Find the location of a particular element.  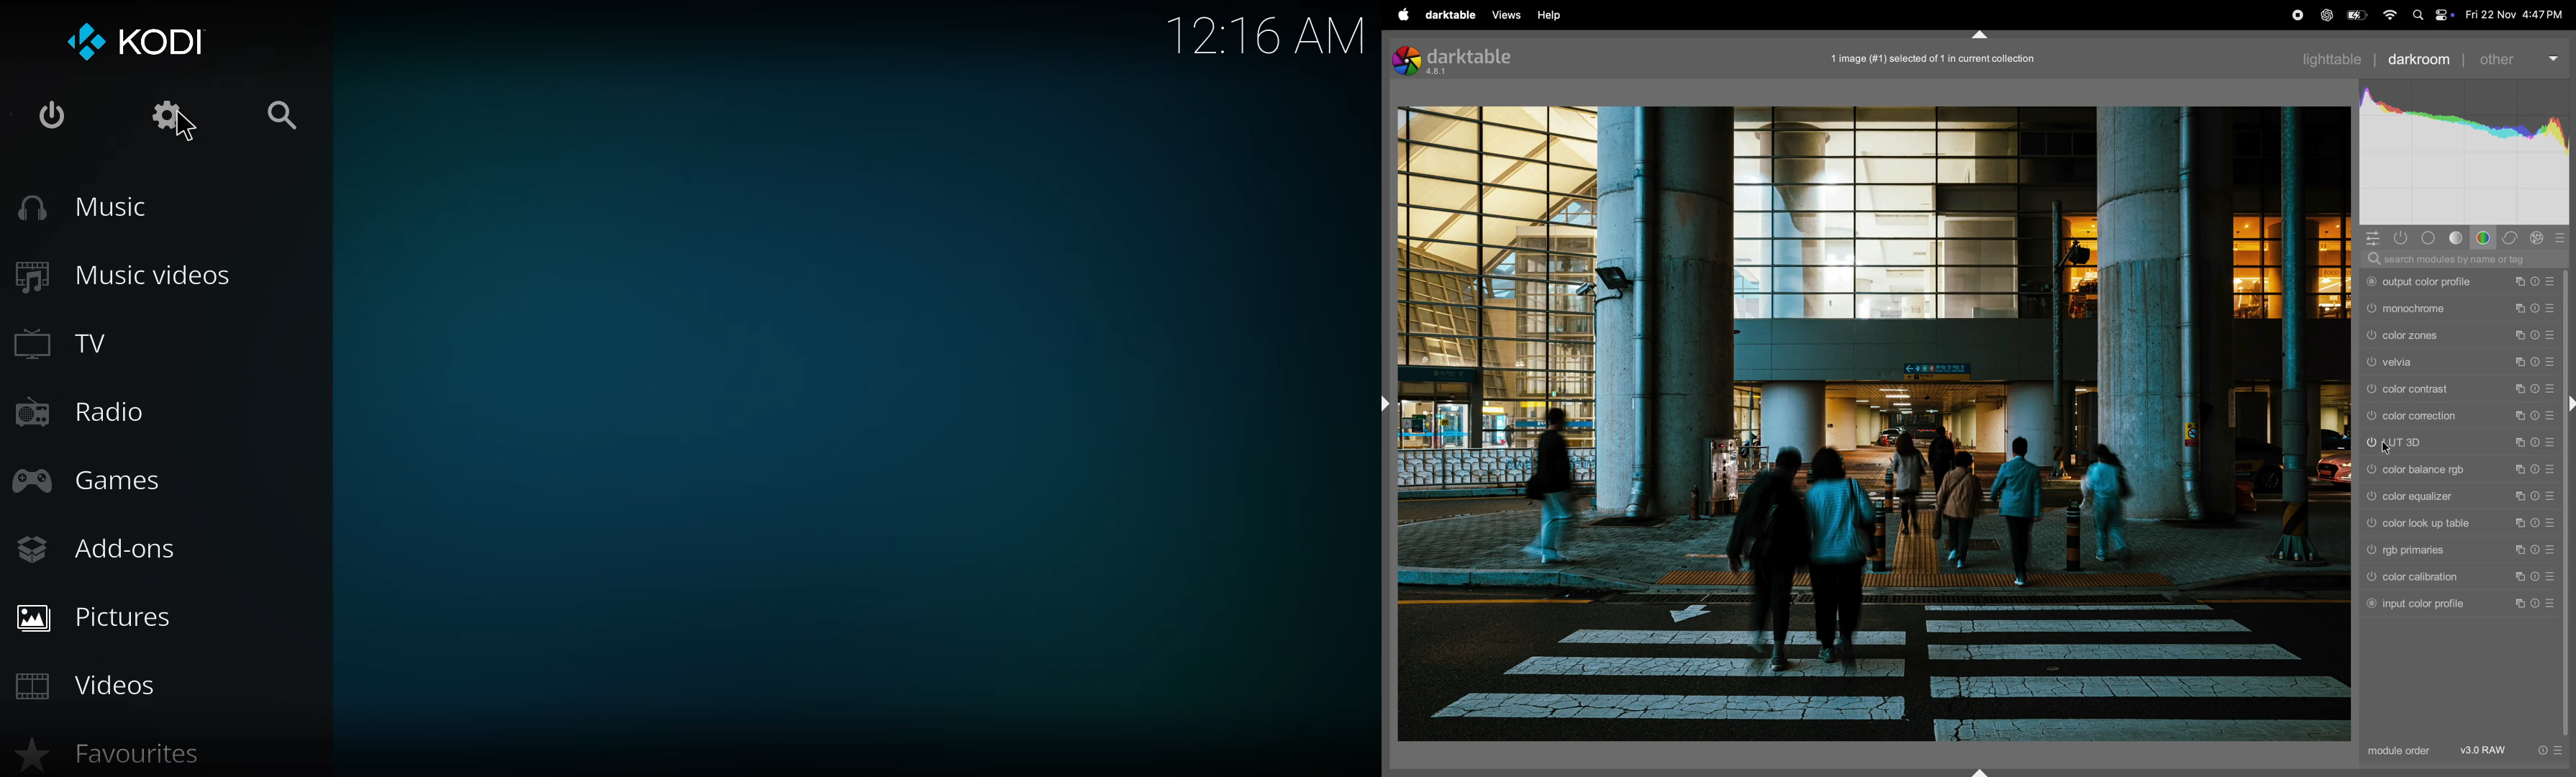

multiple intance actions is located at coordinates (2523, 523).